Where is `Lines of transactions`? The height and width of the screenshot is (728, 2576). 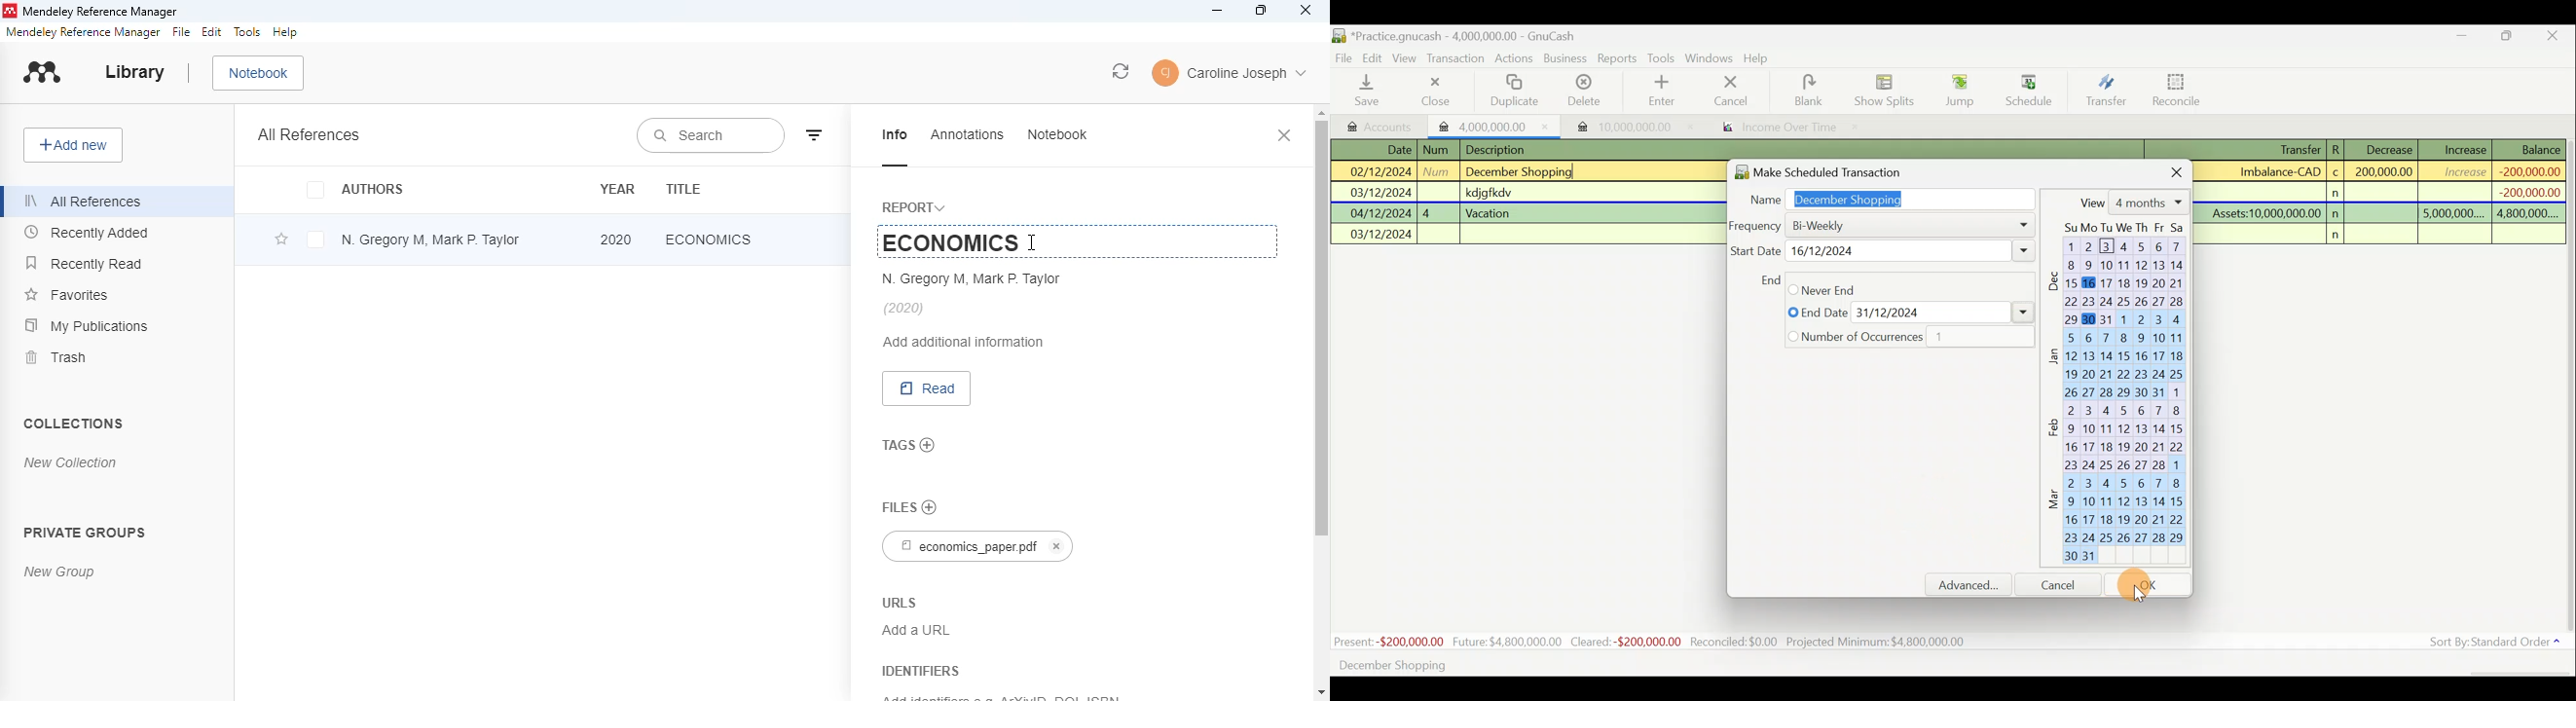
Lines of transactions is located at coordinates (1490, 194).